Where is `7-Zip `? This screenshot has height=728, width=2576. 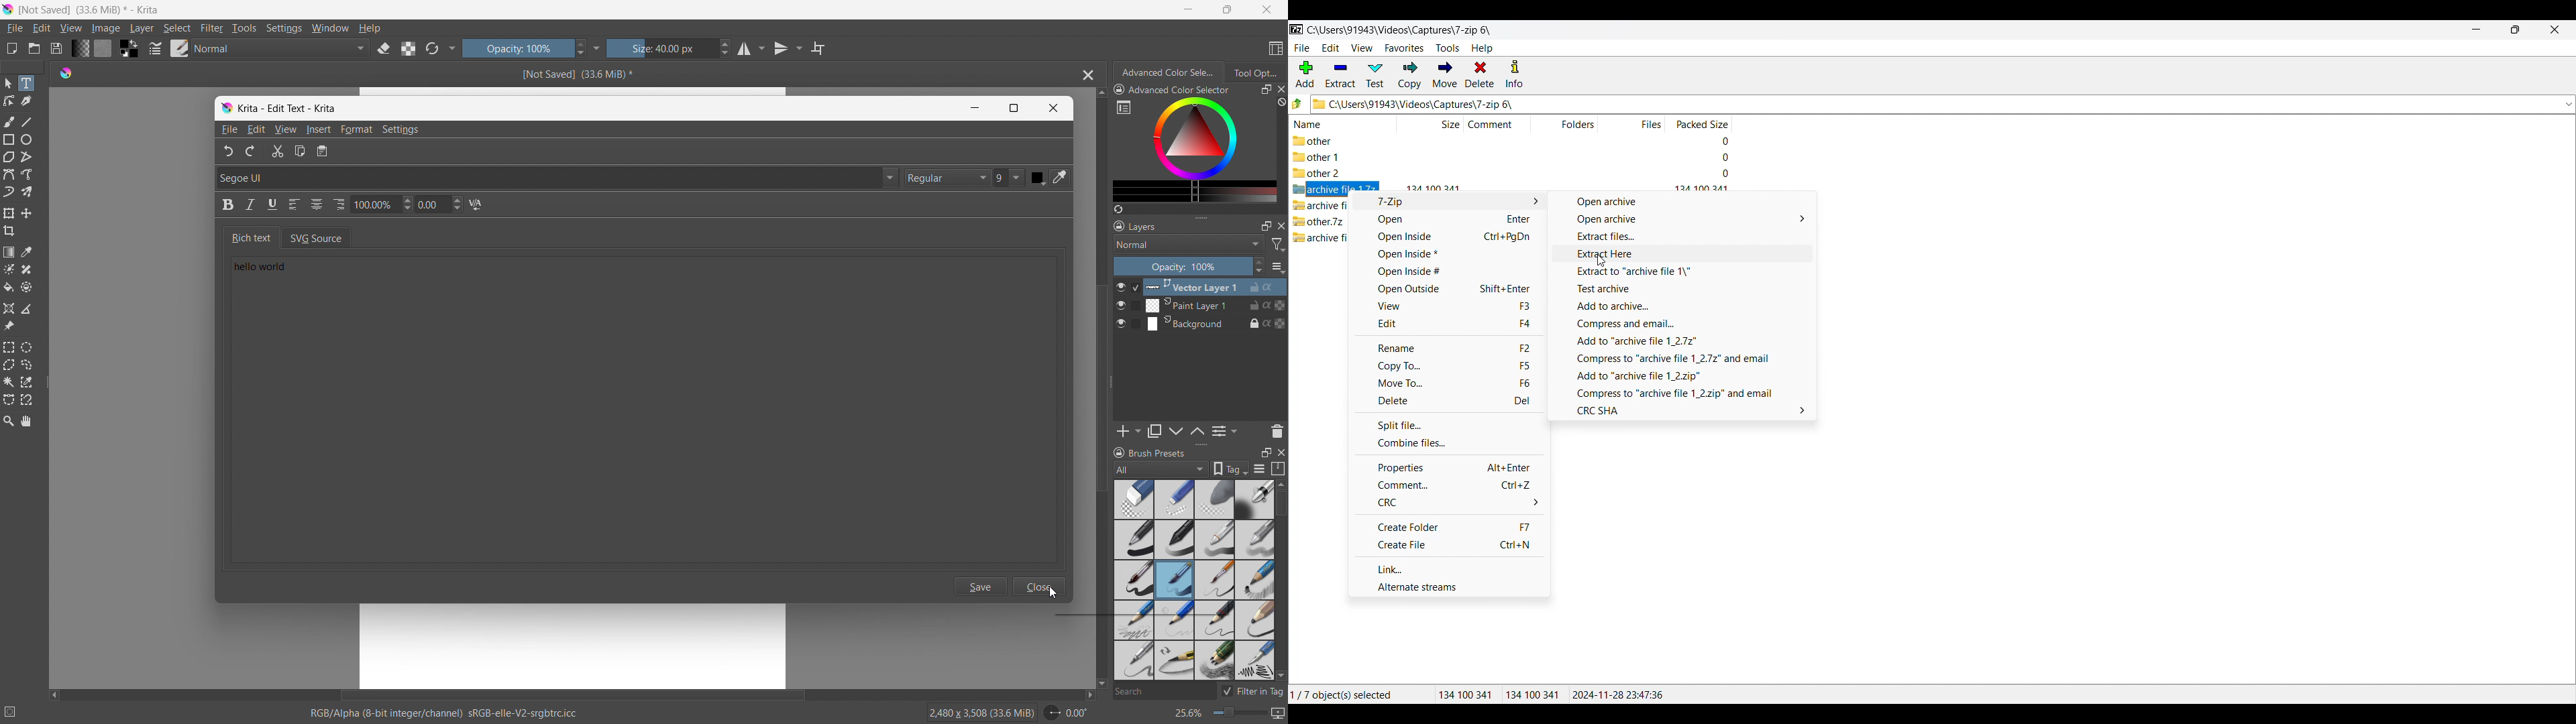
7-Zip  is located at coordinates (1447, 201).